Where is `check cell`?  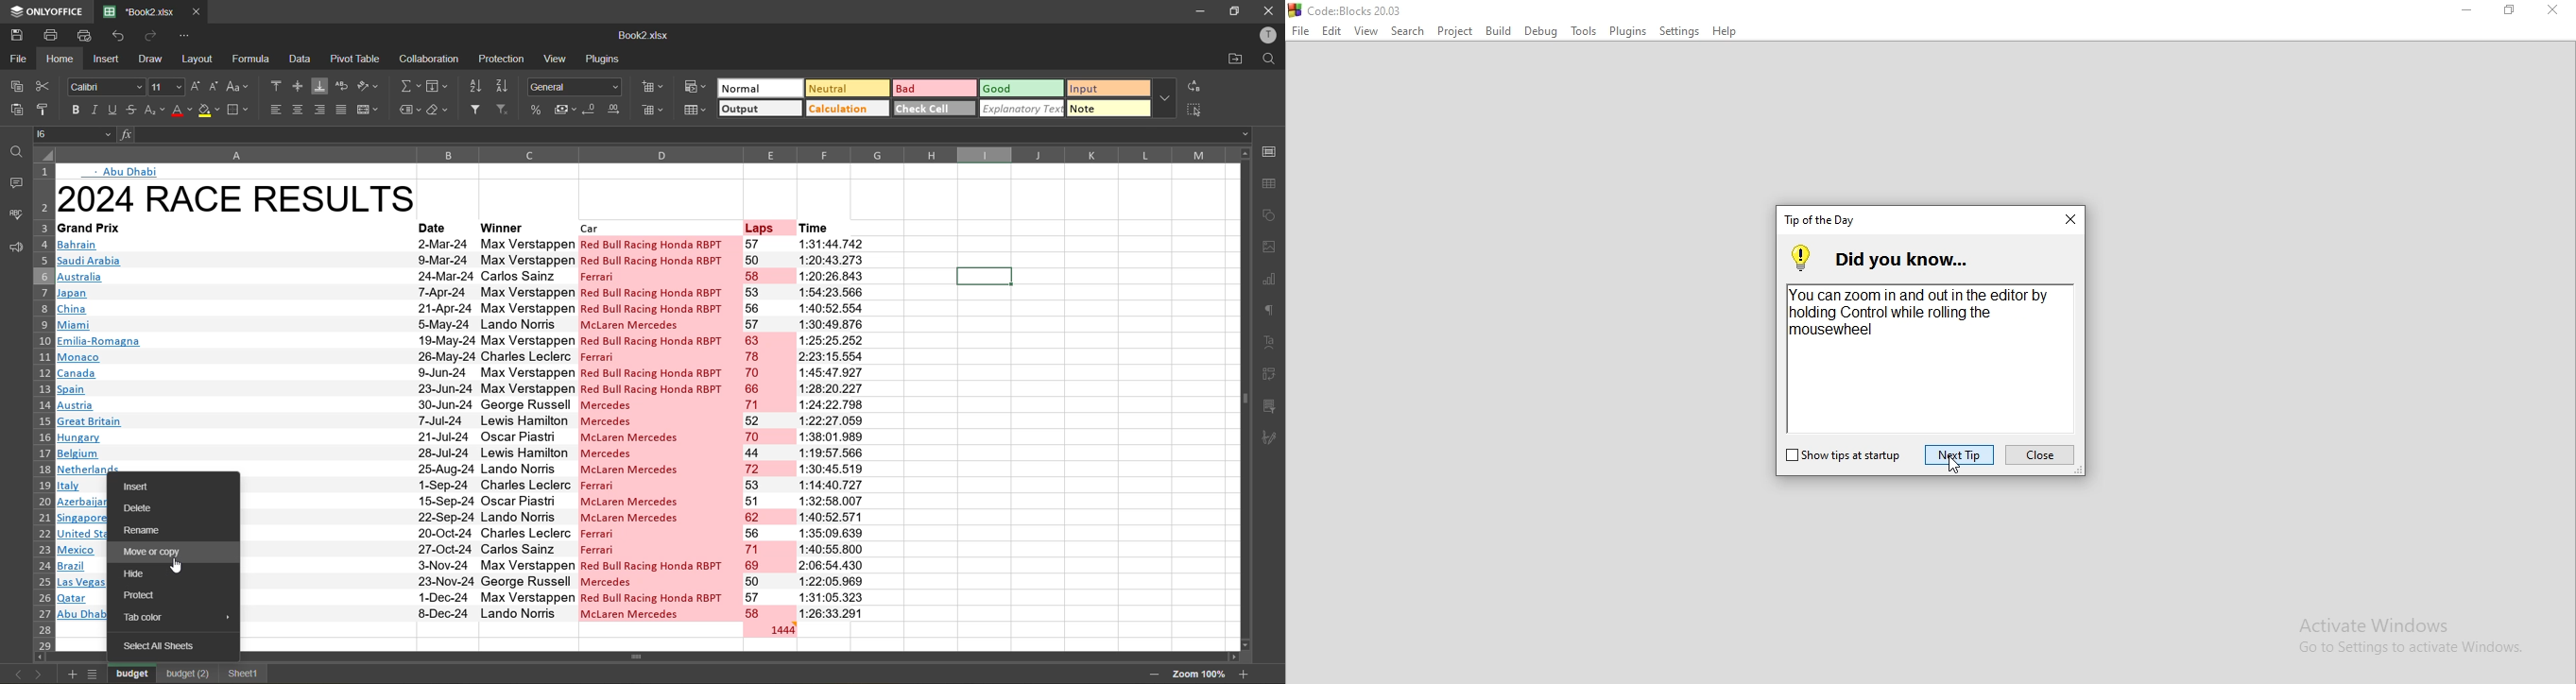 check cell is located at coordinates (935, 108).